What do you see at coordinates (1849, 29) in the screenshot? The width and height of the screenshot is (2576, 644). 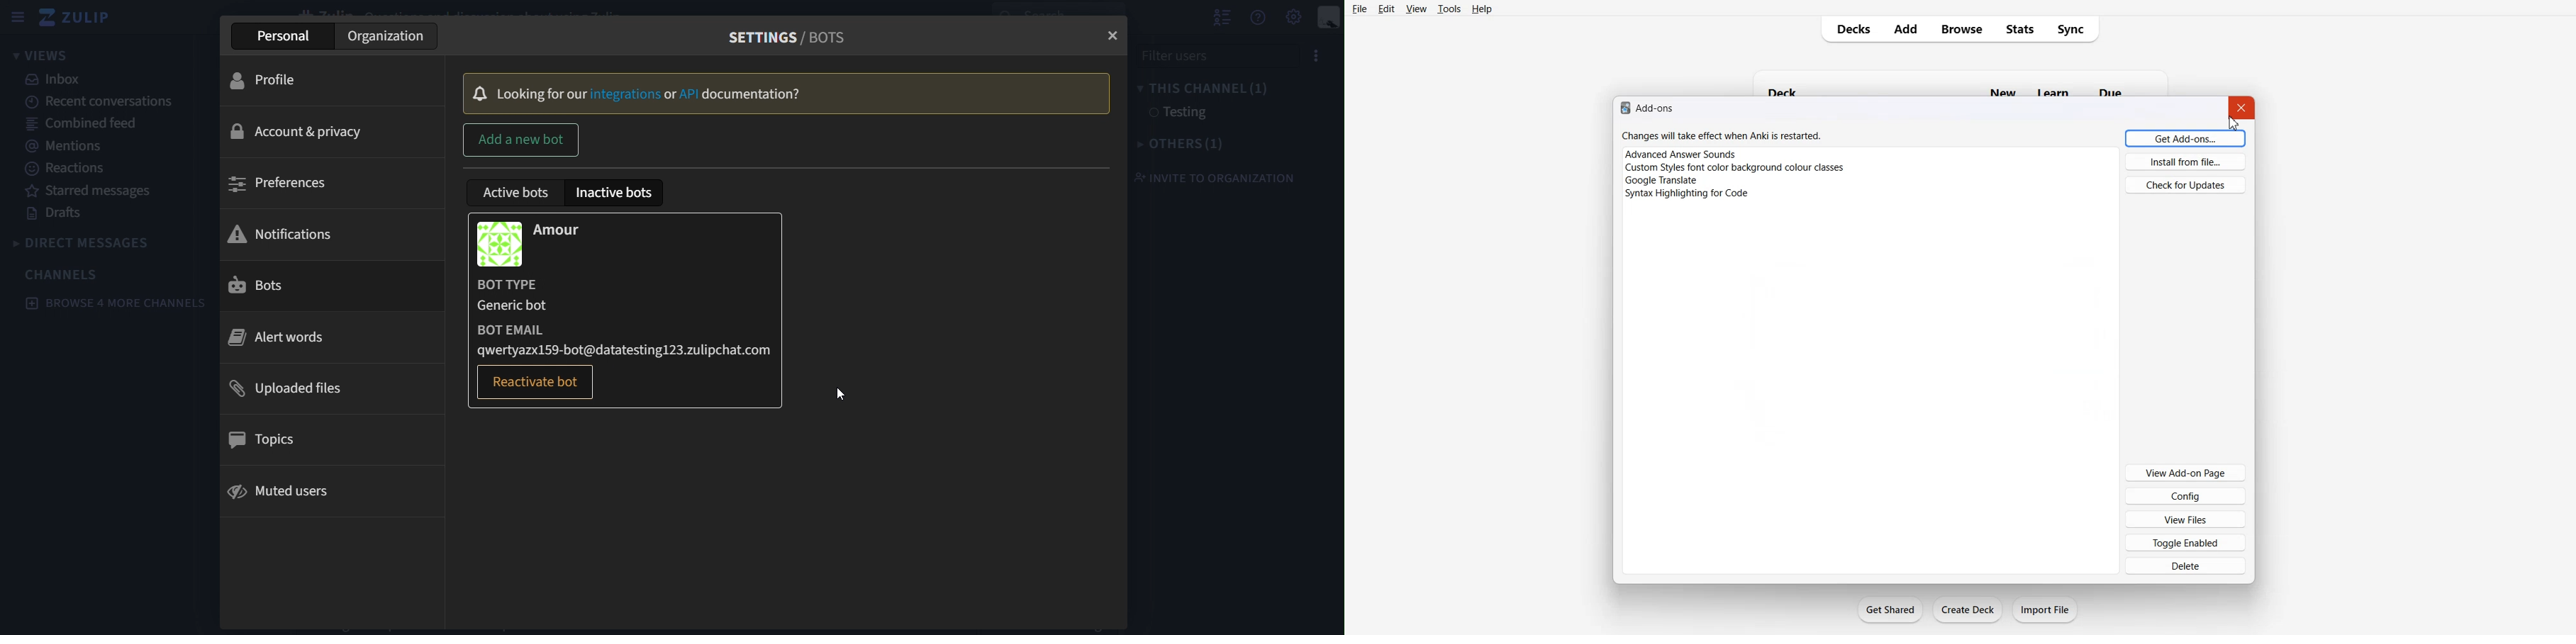 I see `Decks` at bounding box center [1849, 29].